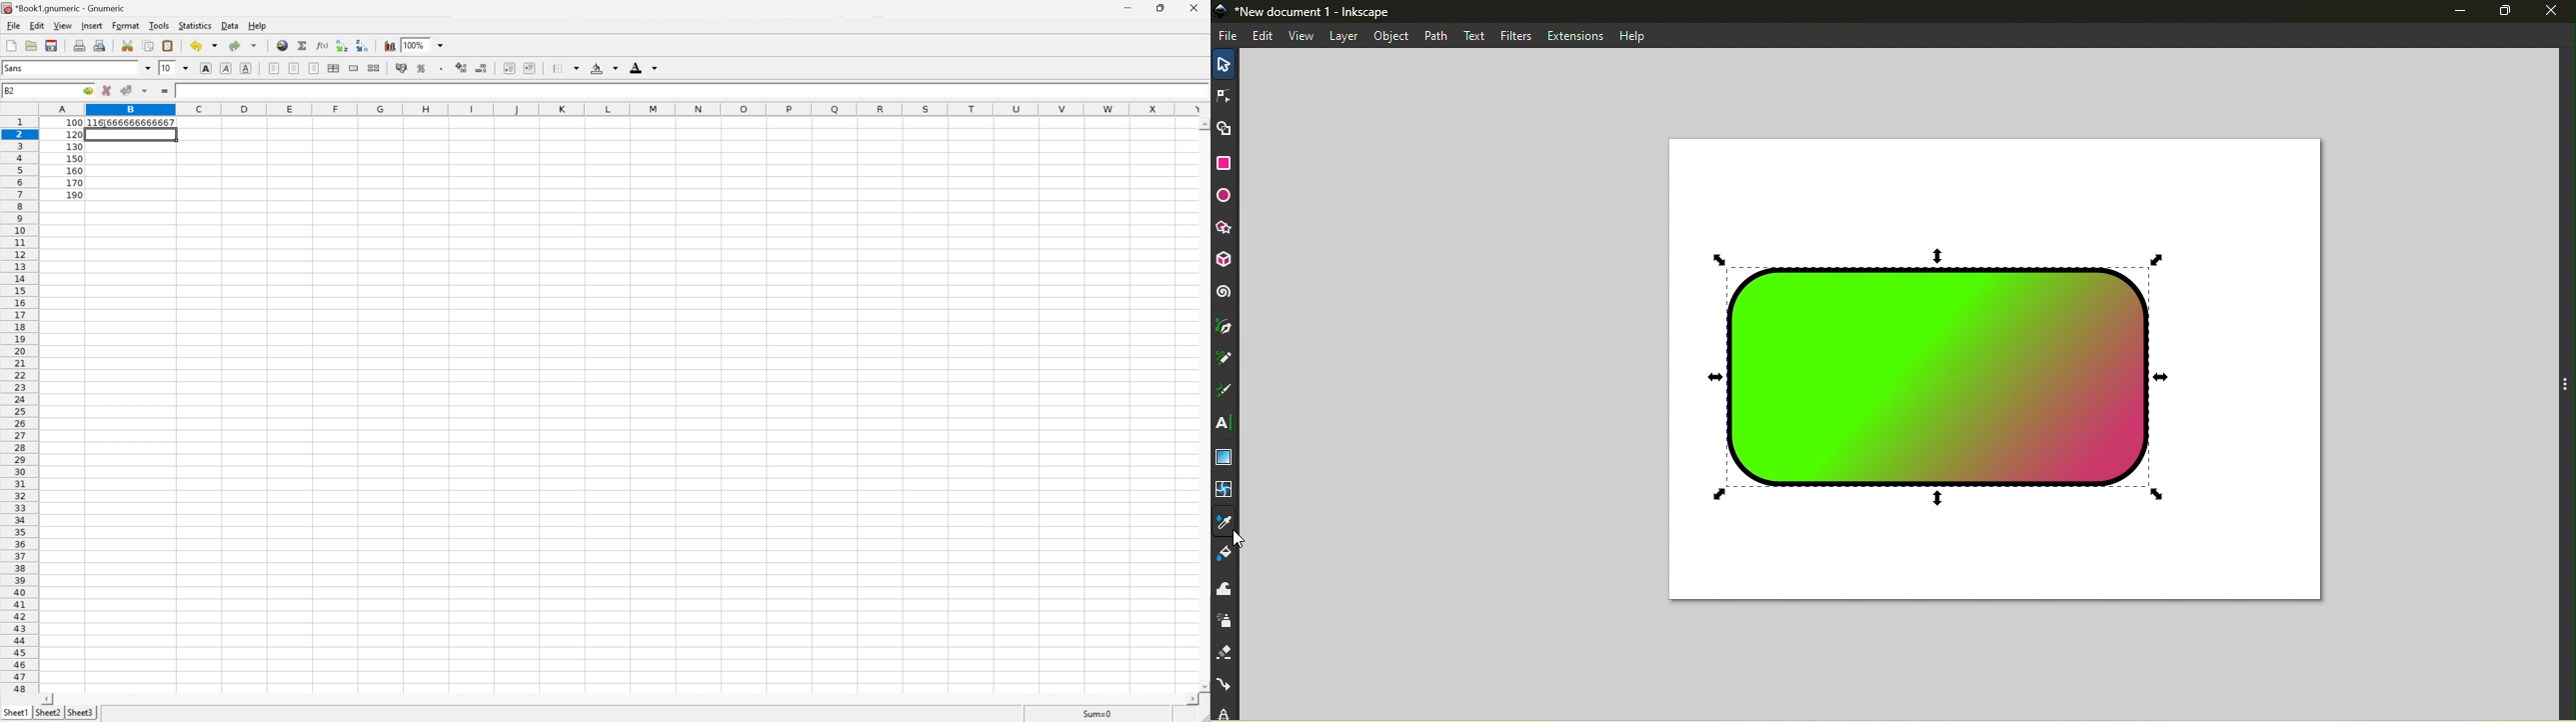 The height and width of the screenshot is (728, 2576). What do you see at coordinates (241, 46) in the screenshot?
I see `Redo` at bounding box center [241, 46].